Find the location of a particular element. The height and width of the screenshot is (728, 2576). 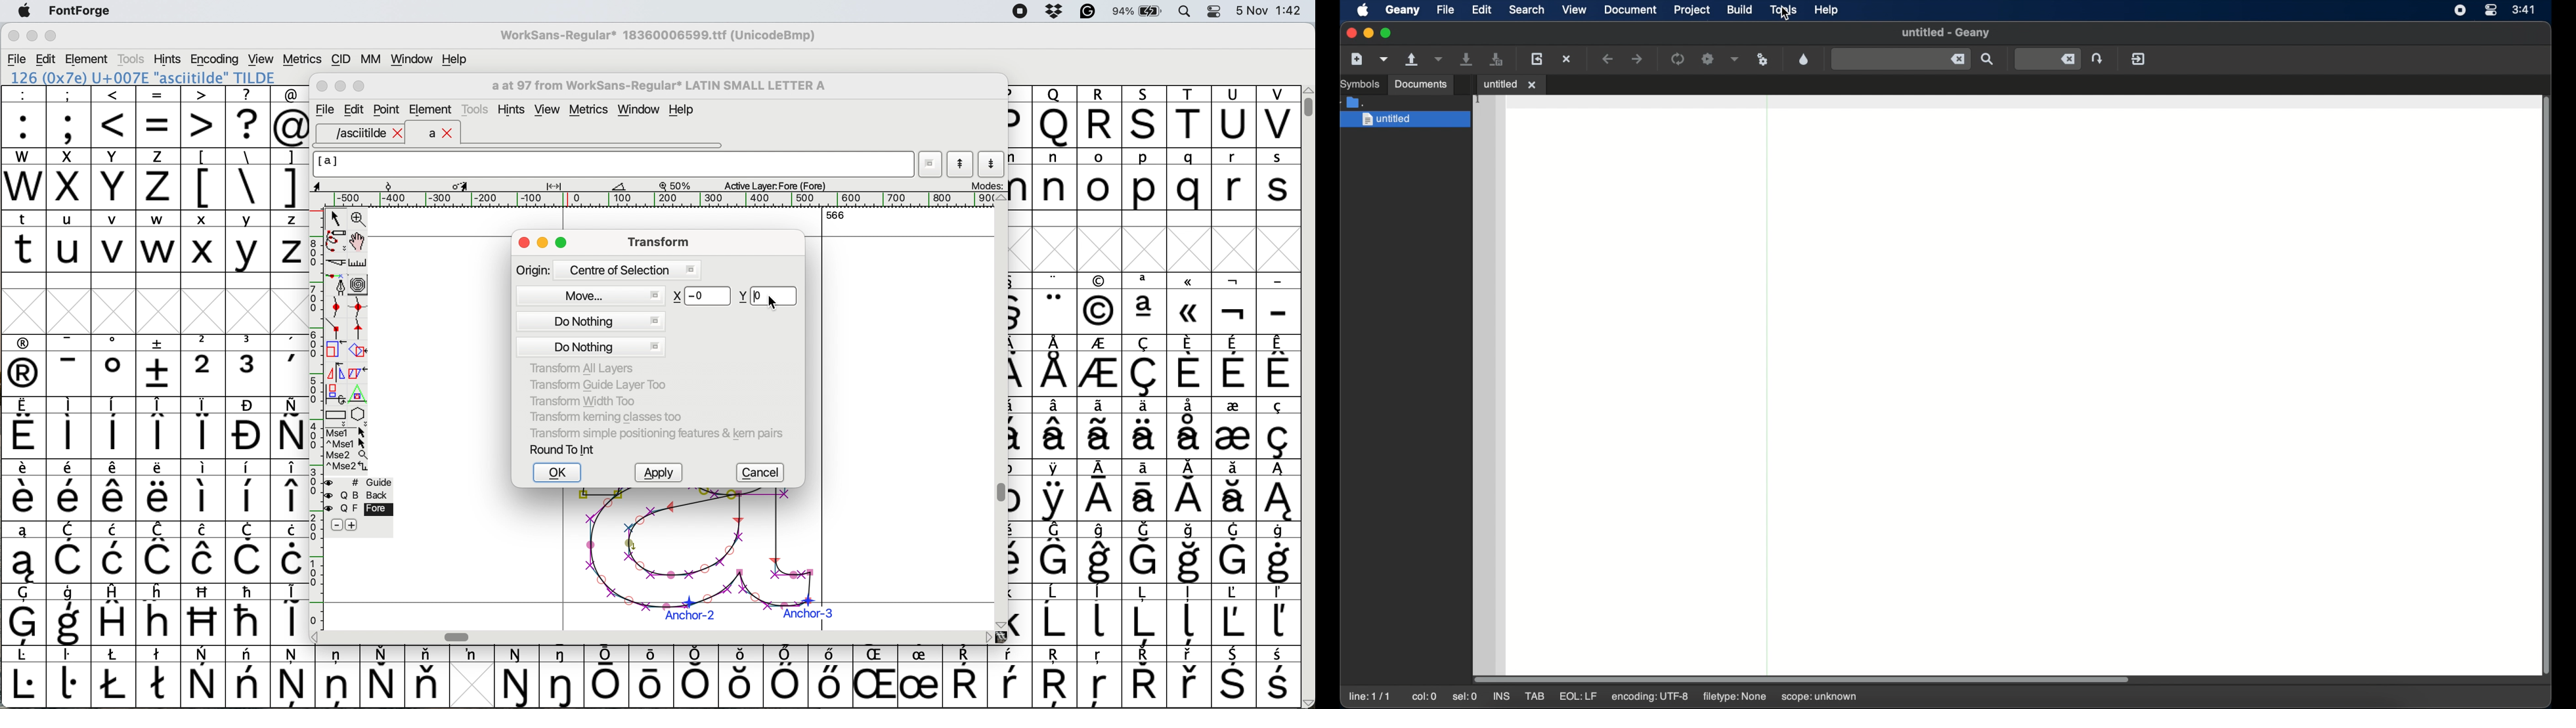

symbol is located at coordinates (1147, 366).